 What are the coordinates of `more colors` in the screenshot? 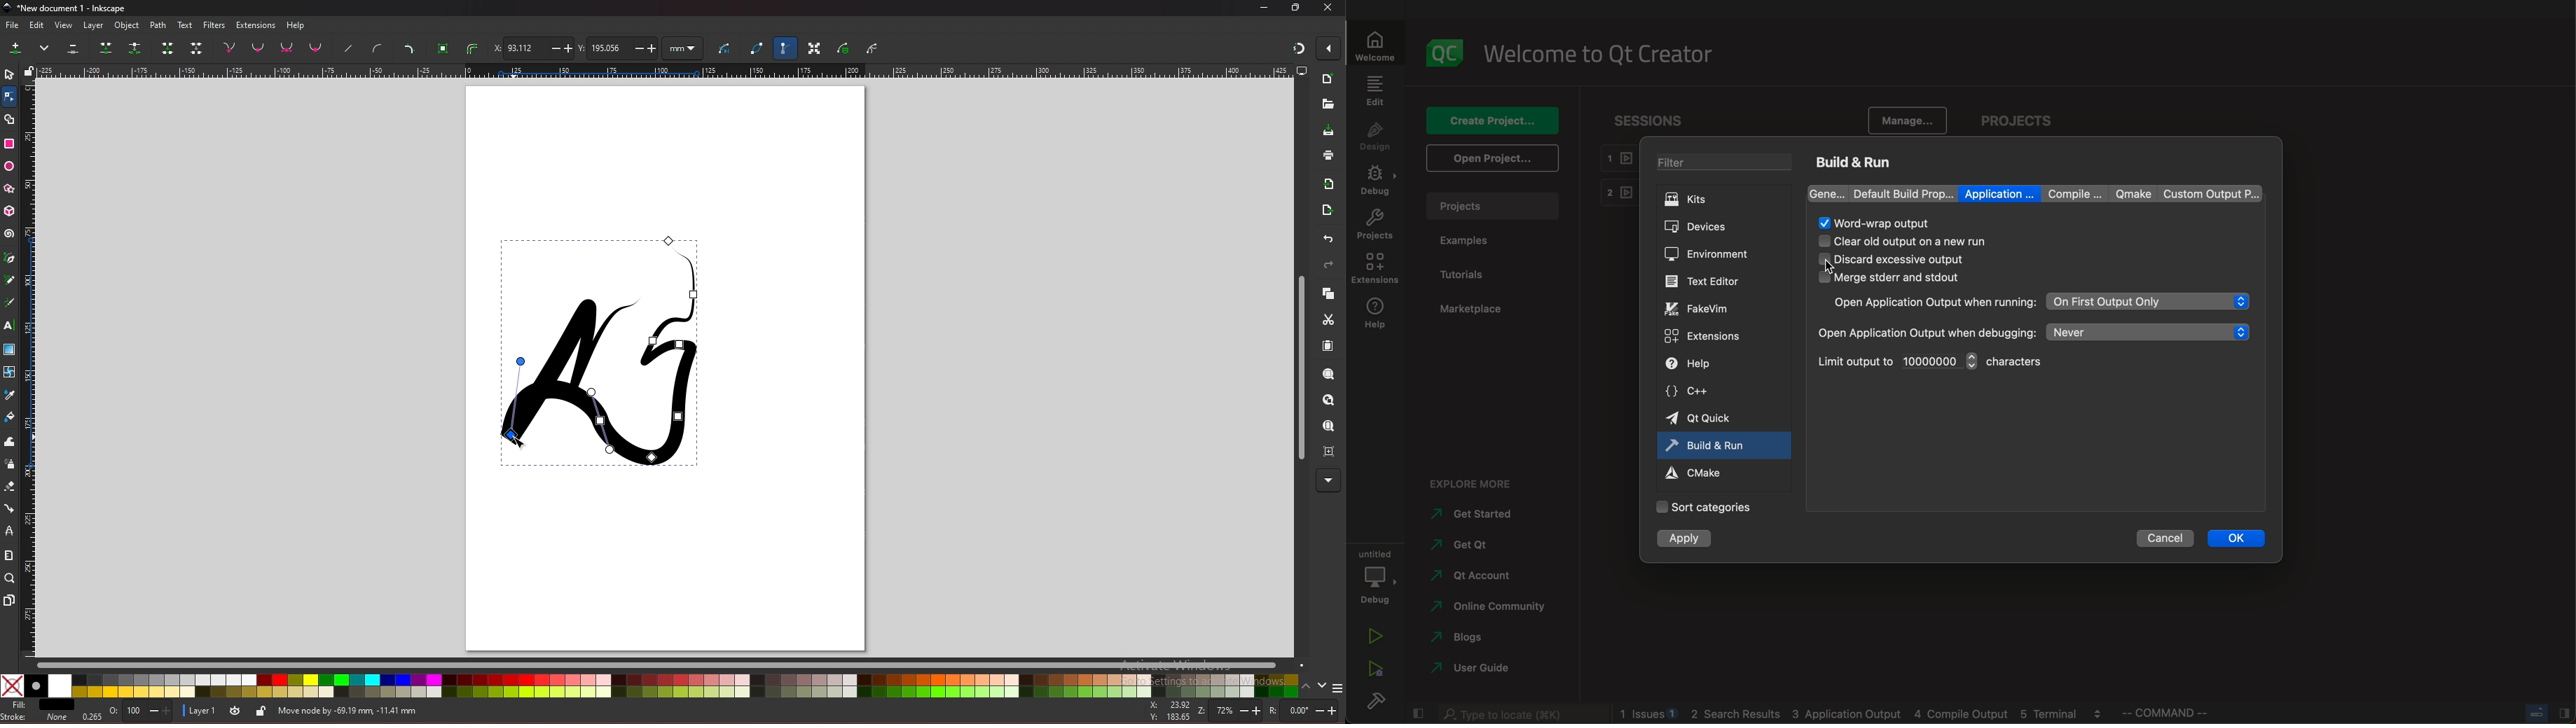 It's located at (1337, 686).